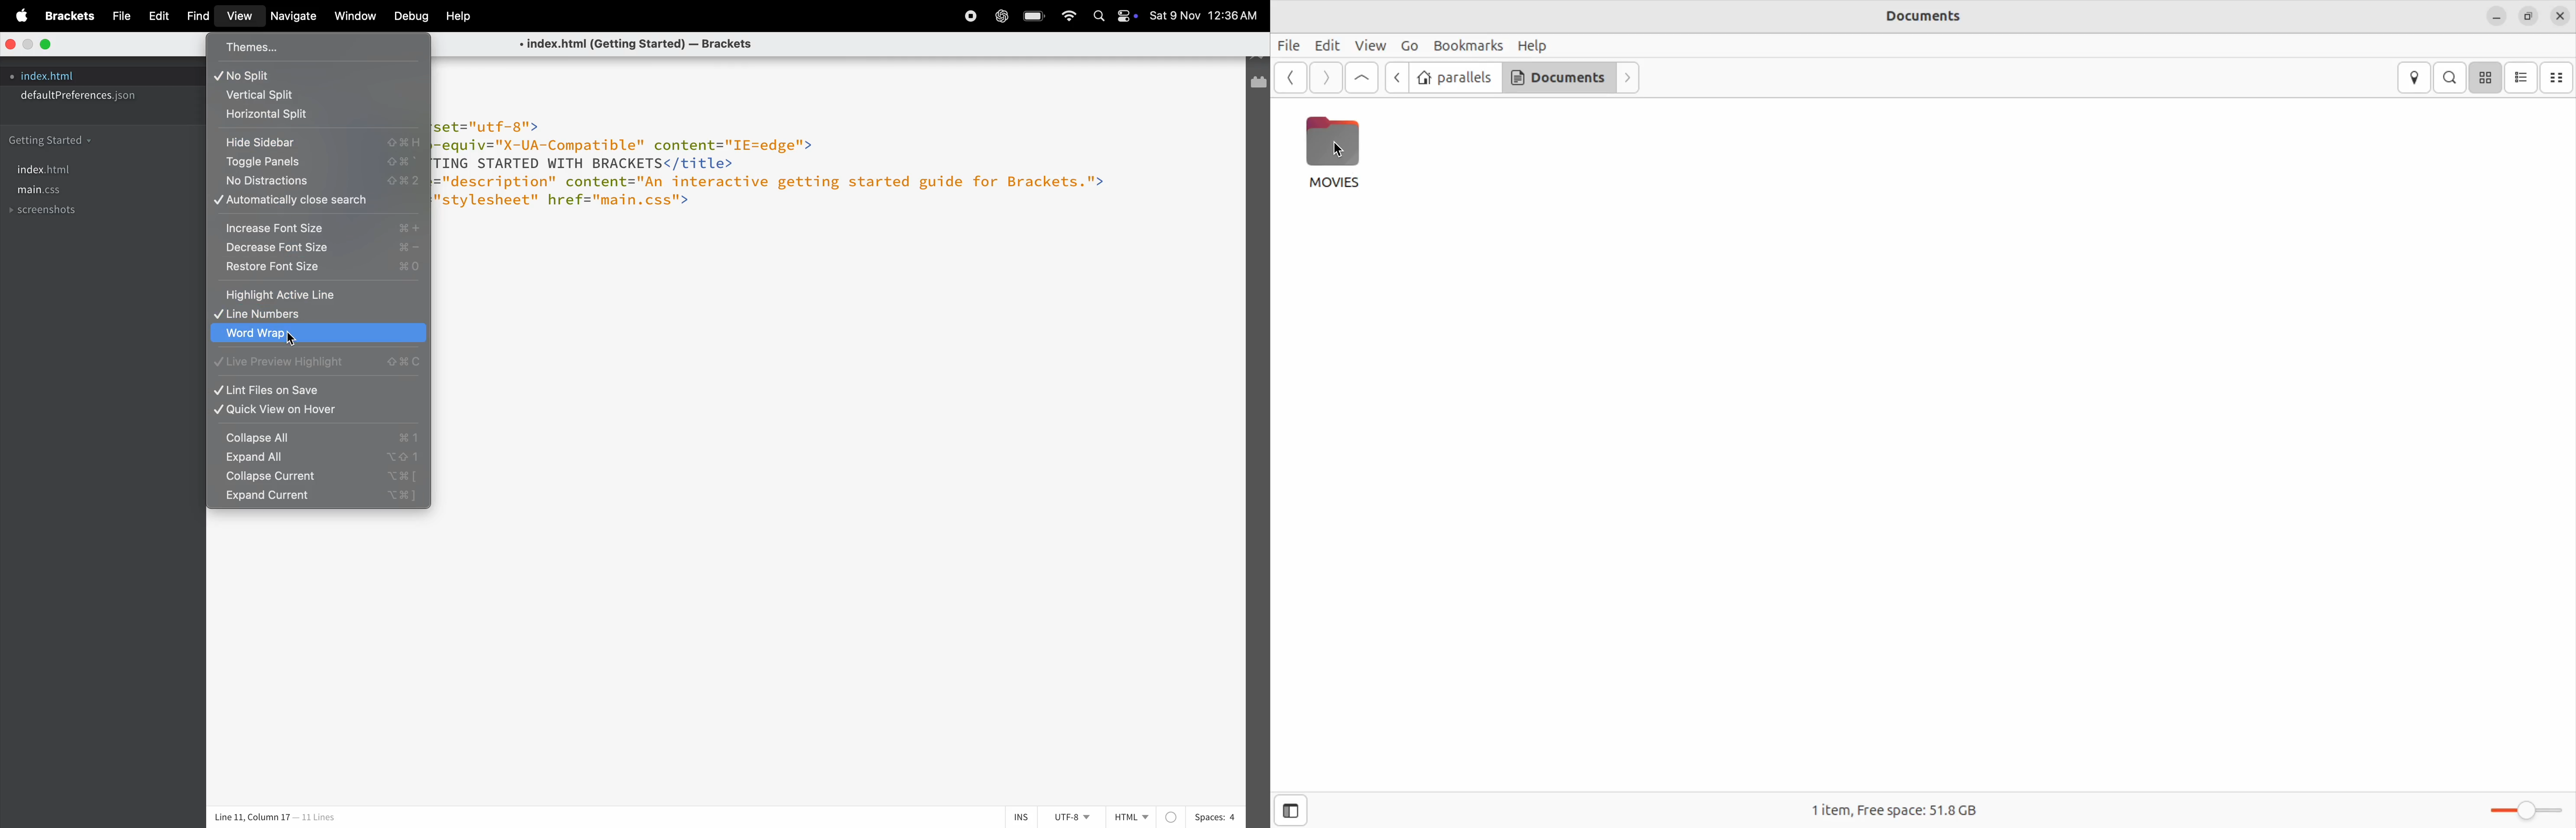  What do you see at coordinates (317, 390) in the screenshot?
I see `lint files on save` at bounding box center [317, 390].